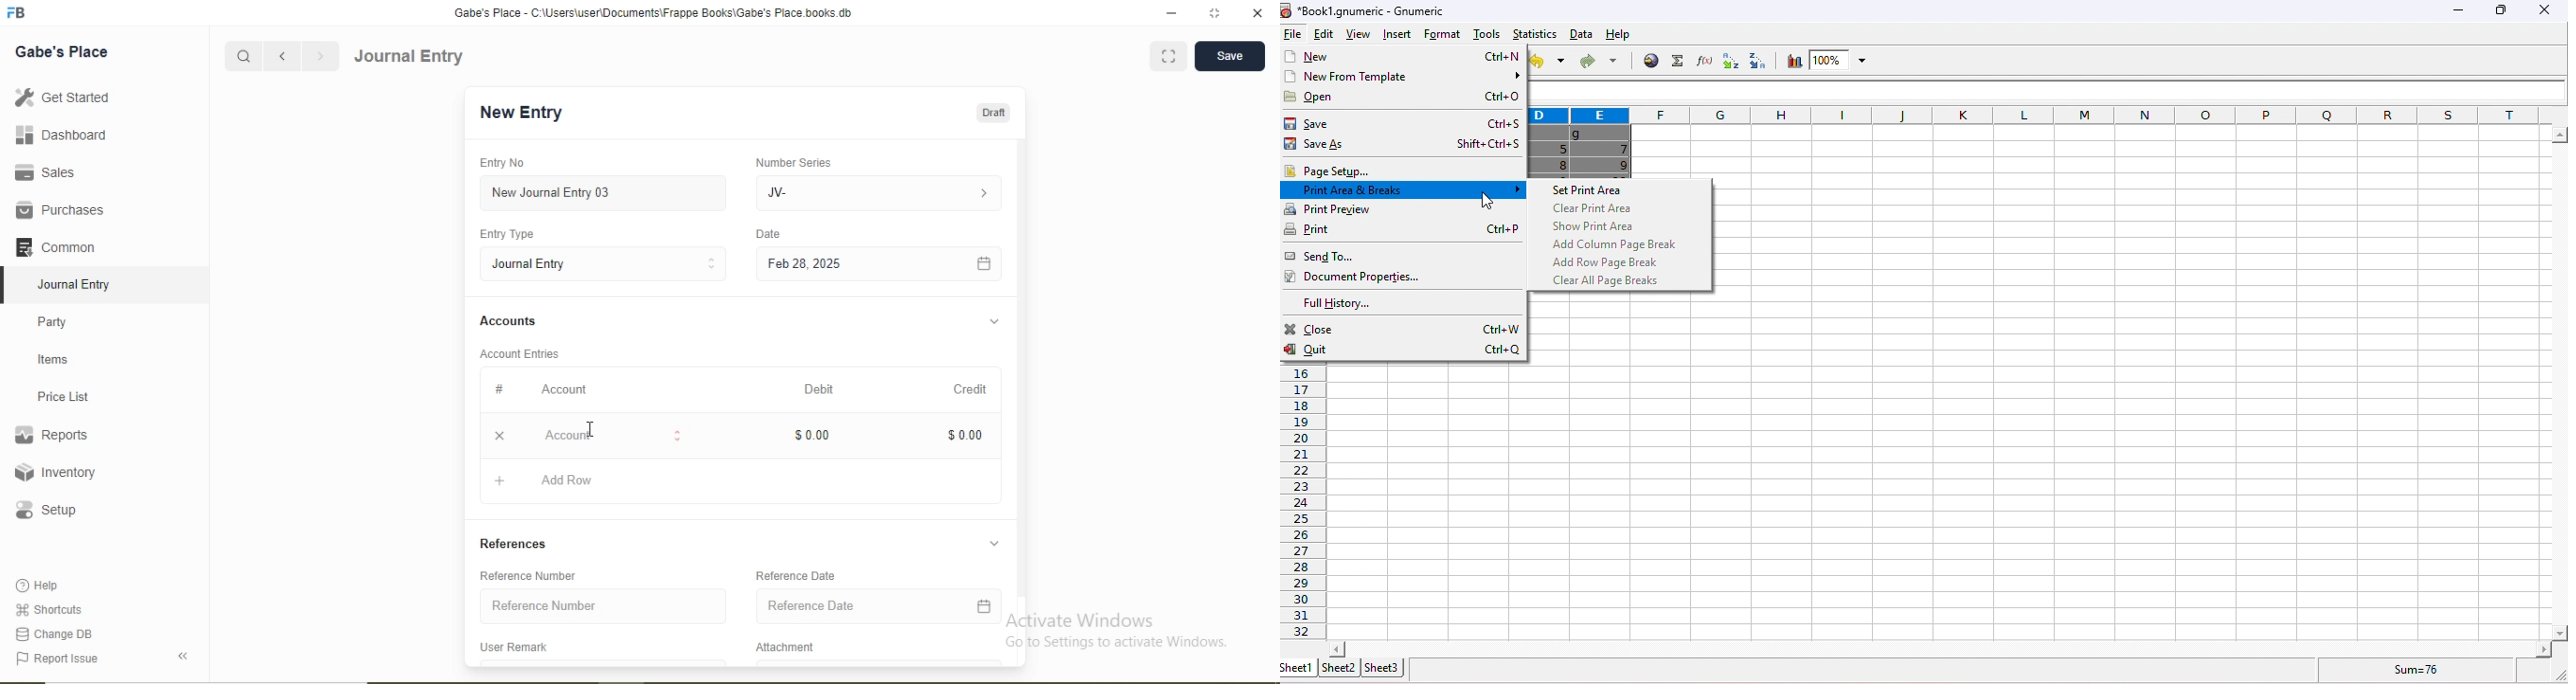 The height and width of the screenshot is (700, 2576). What do you see at coordinates (1611, 280) in the screenshot?
I see `clear page breaks` at bounding box center [1611, 280].